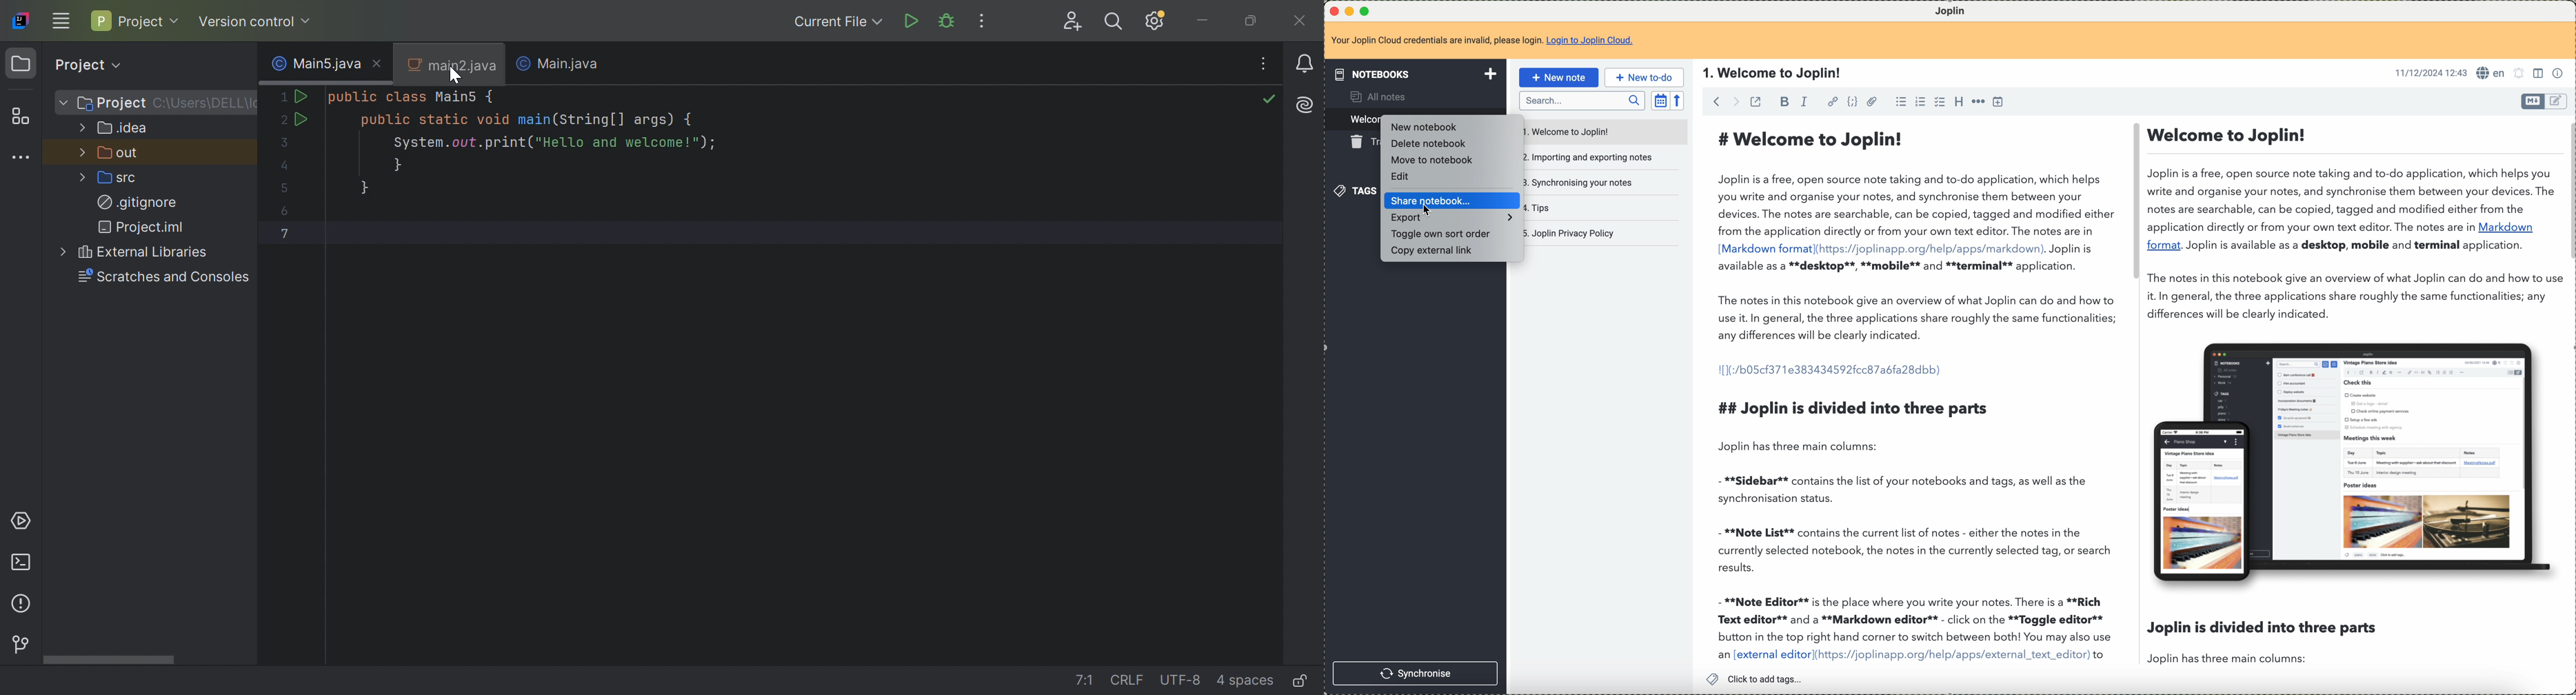 This screenshot has width=2576, height=700. I want to click on synchronise, so click(1415, 673).